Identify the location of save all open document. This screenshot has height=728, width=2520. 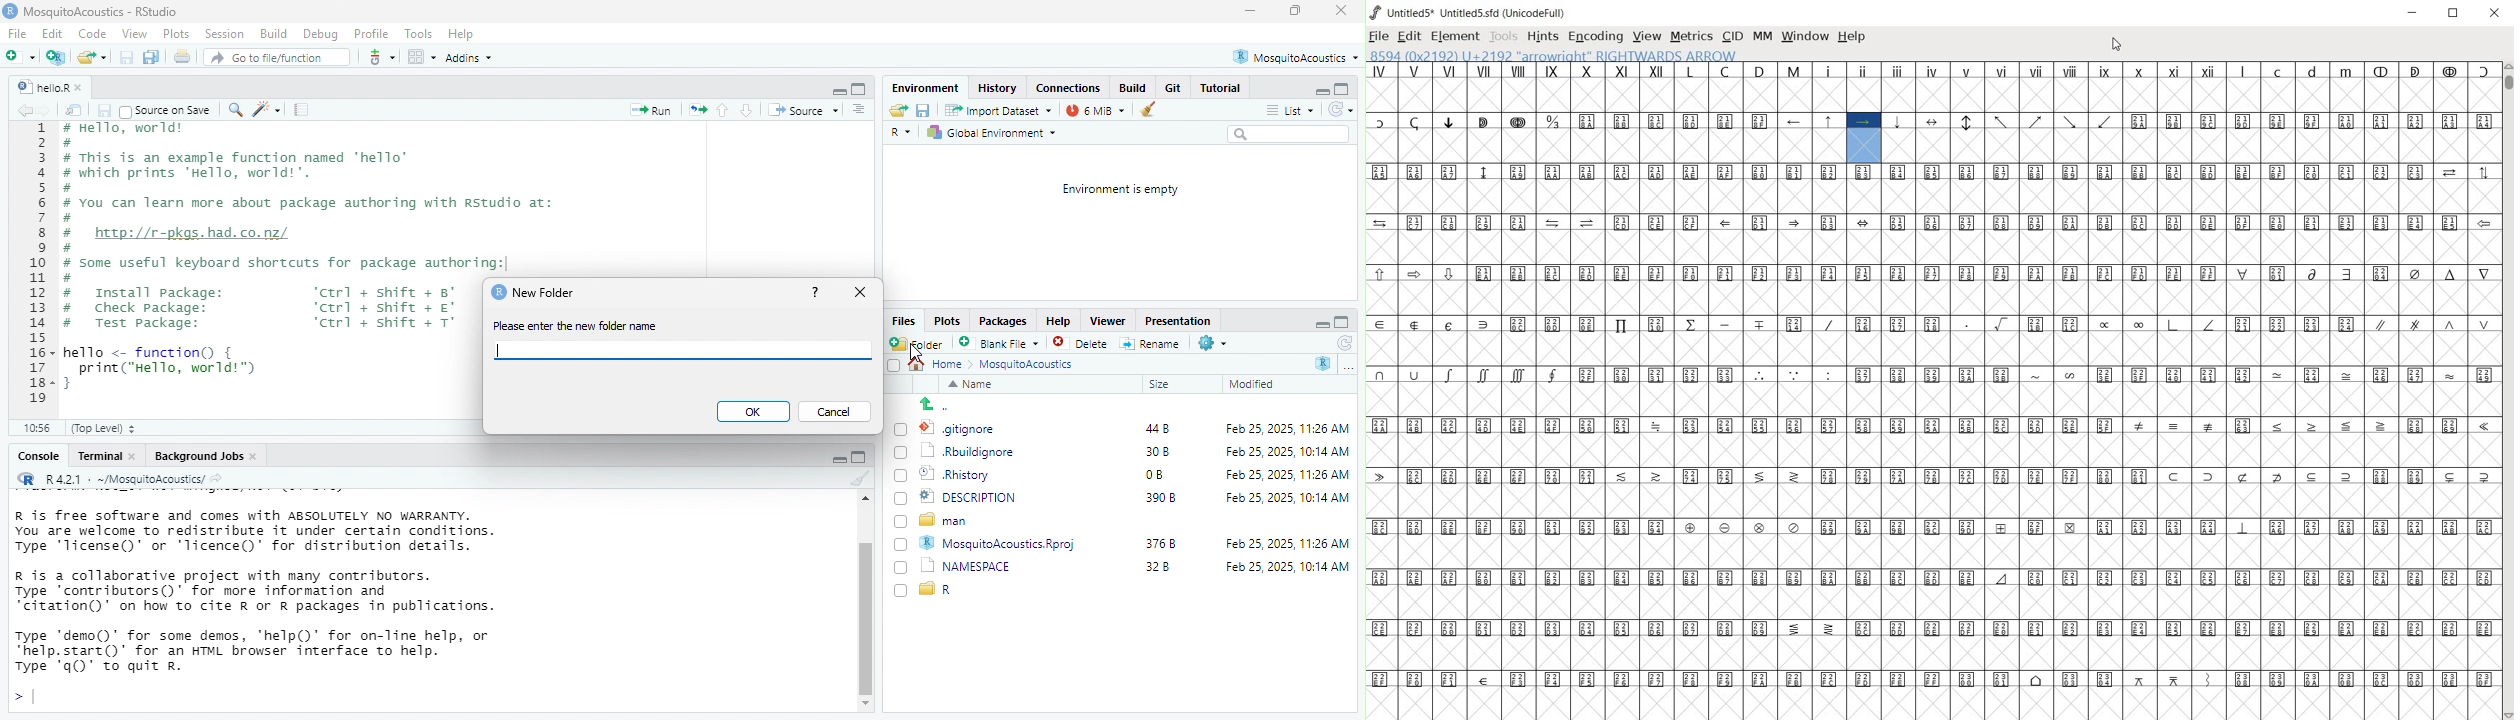
(153, 57).